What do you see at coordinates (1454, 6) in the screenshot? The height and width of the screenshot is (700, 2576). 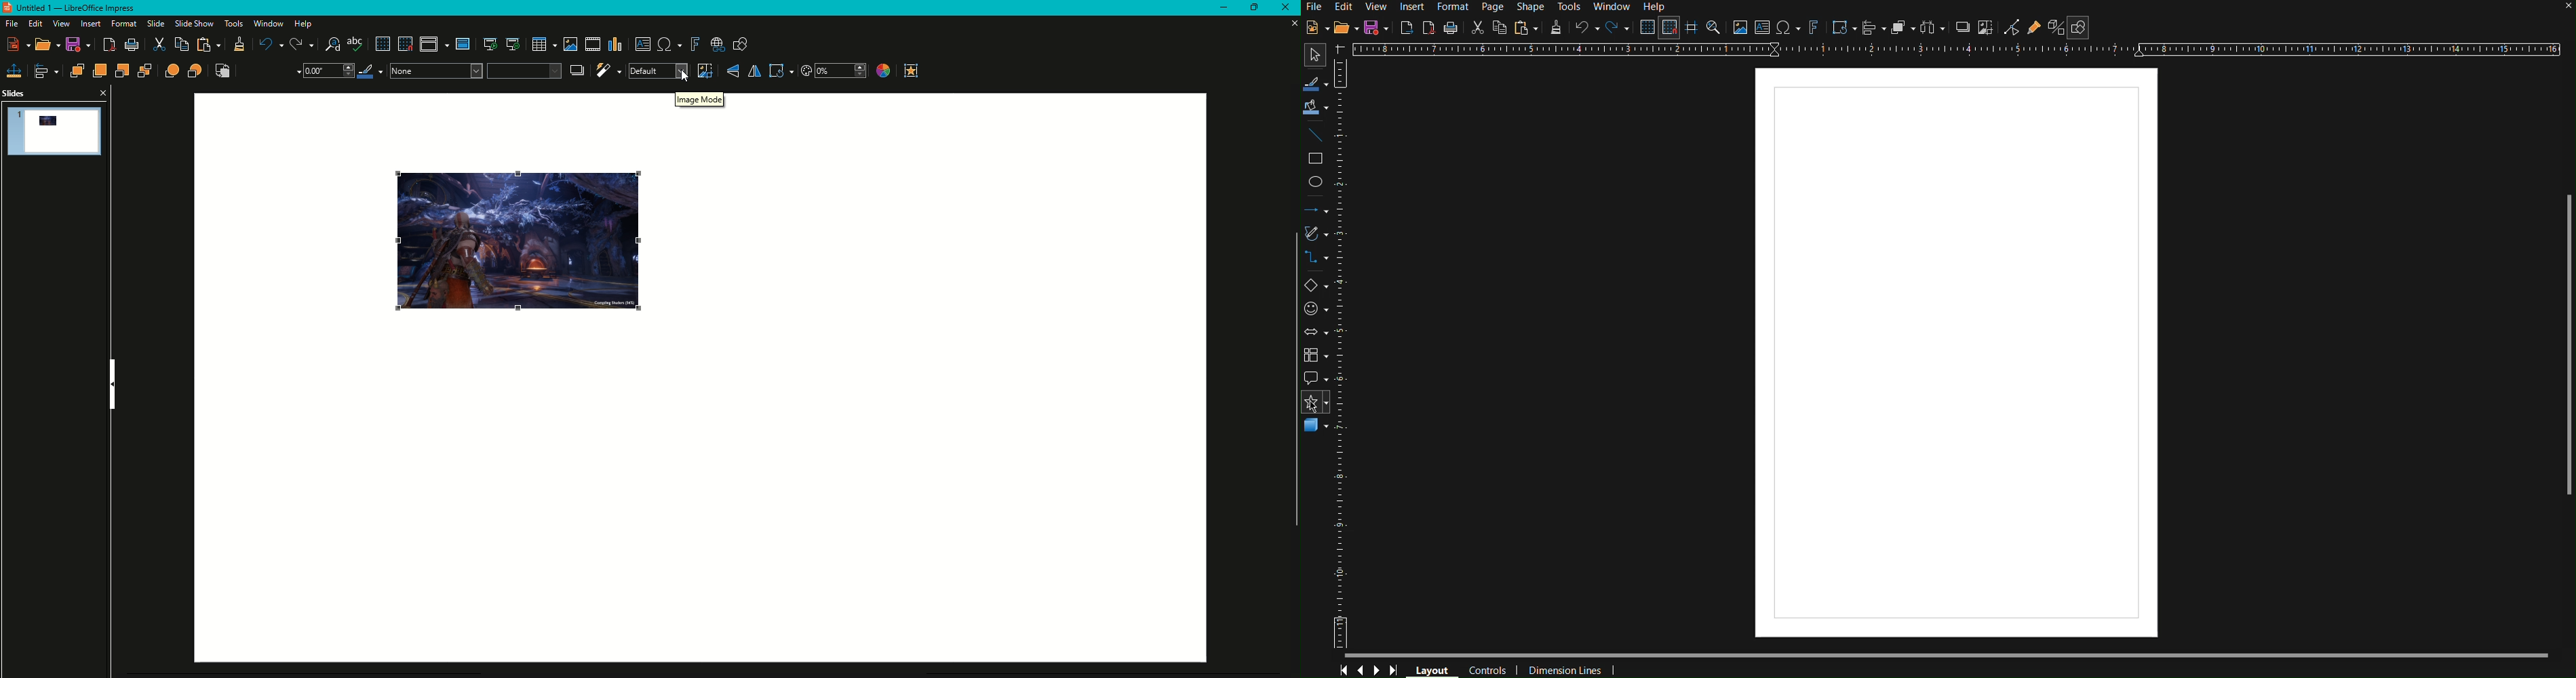 I see `Format` at bounding box center [1454, 6].